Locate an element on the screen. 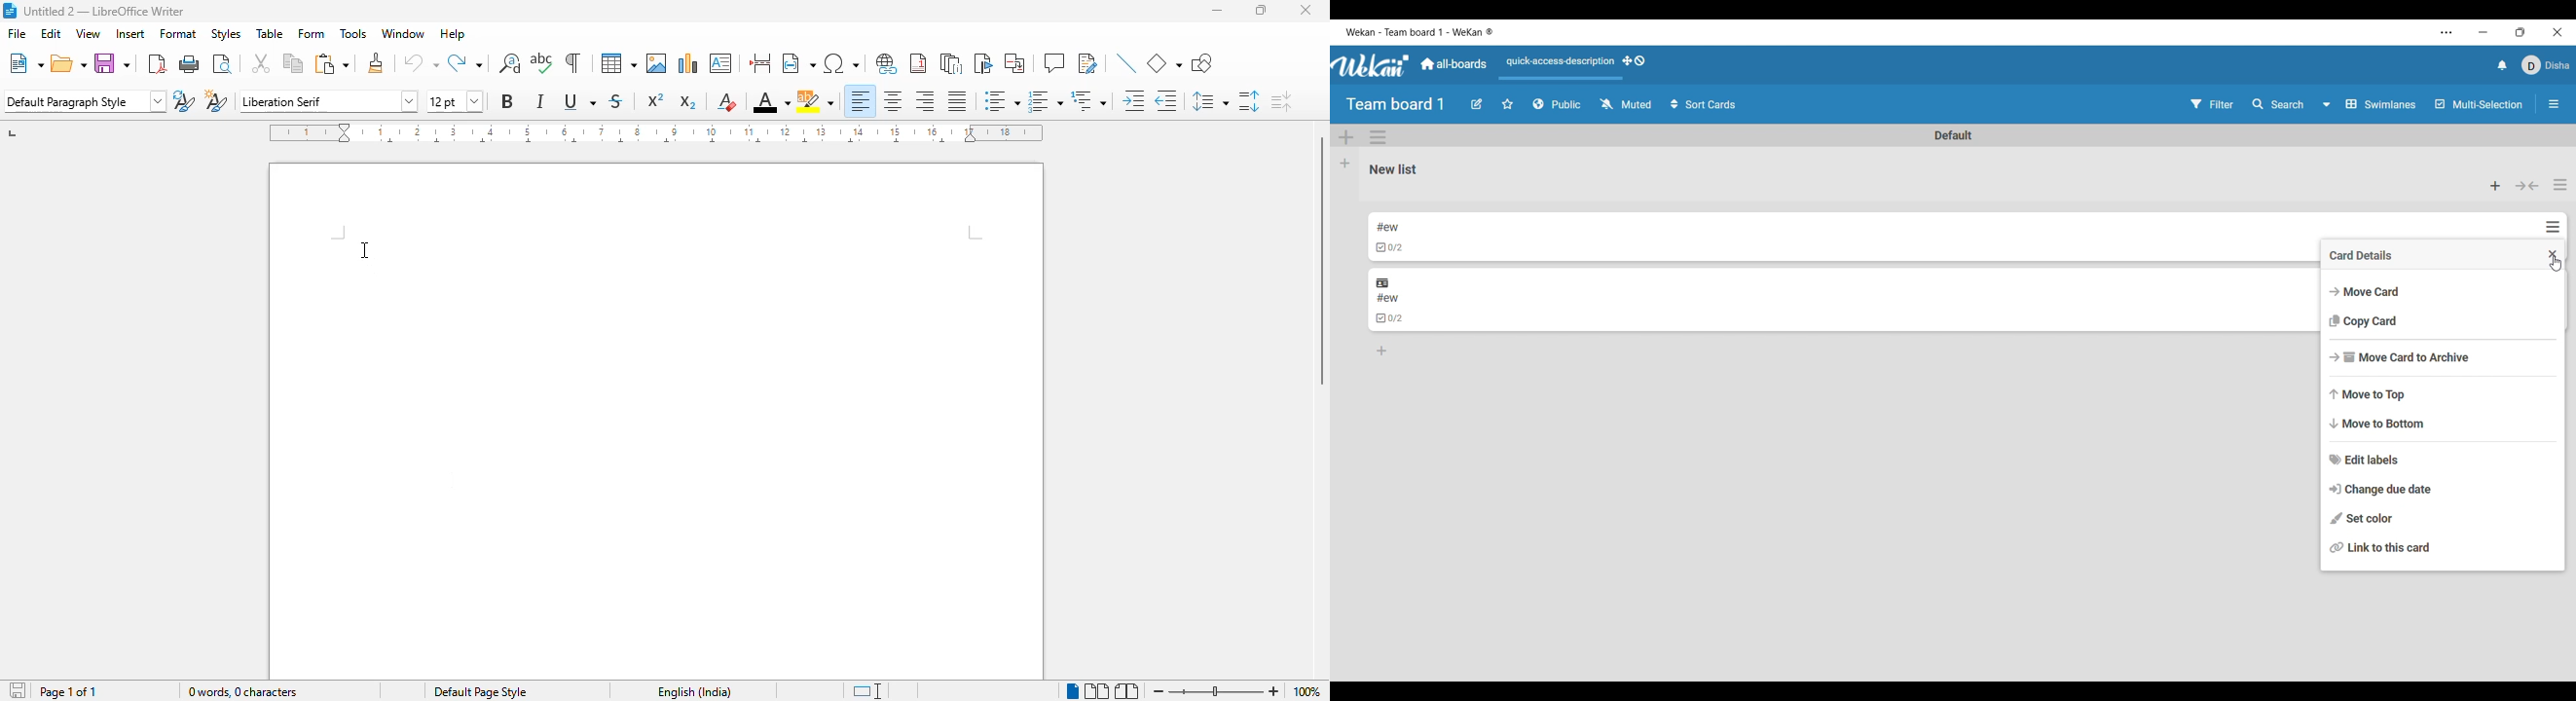  toggle unordered list is located at coordinates (1002, 100).